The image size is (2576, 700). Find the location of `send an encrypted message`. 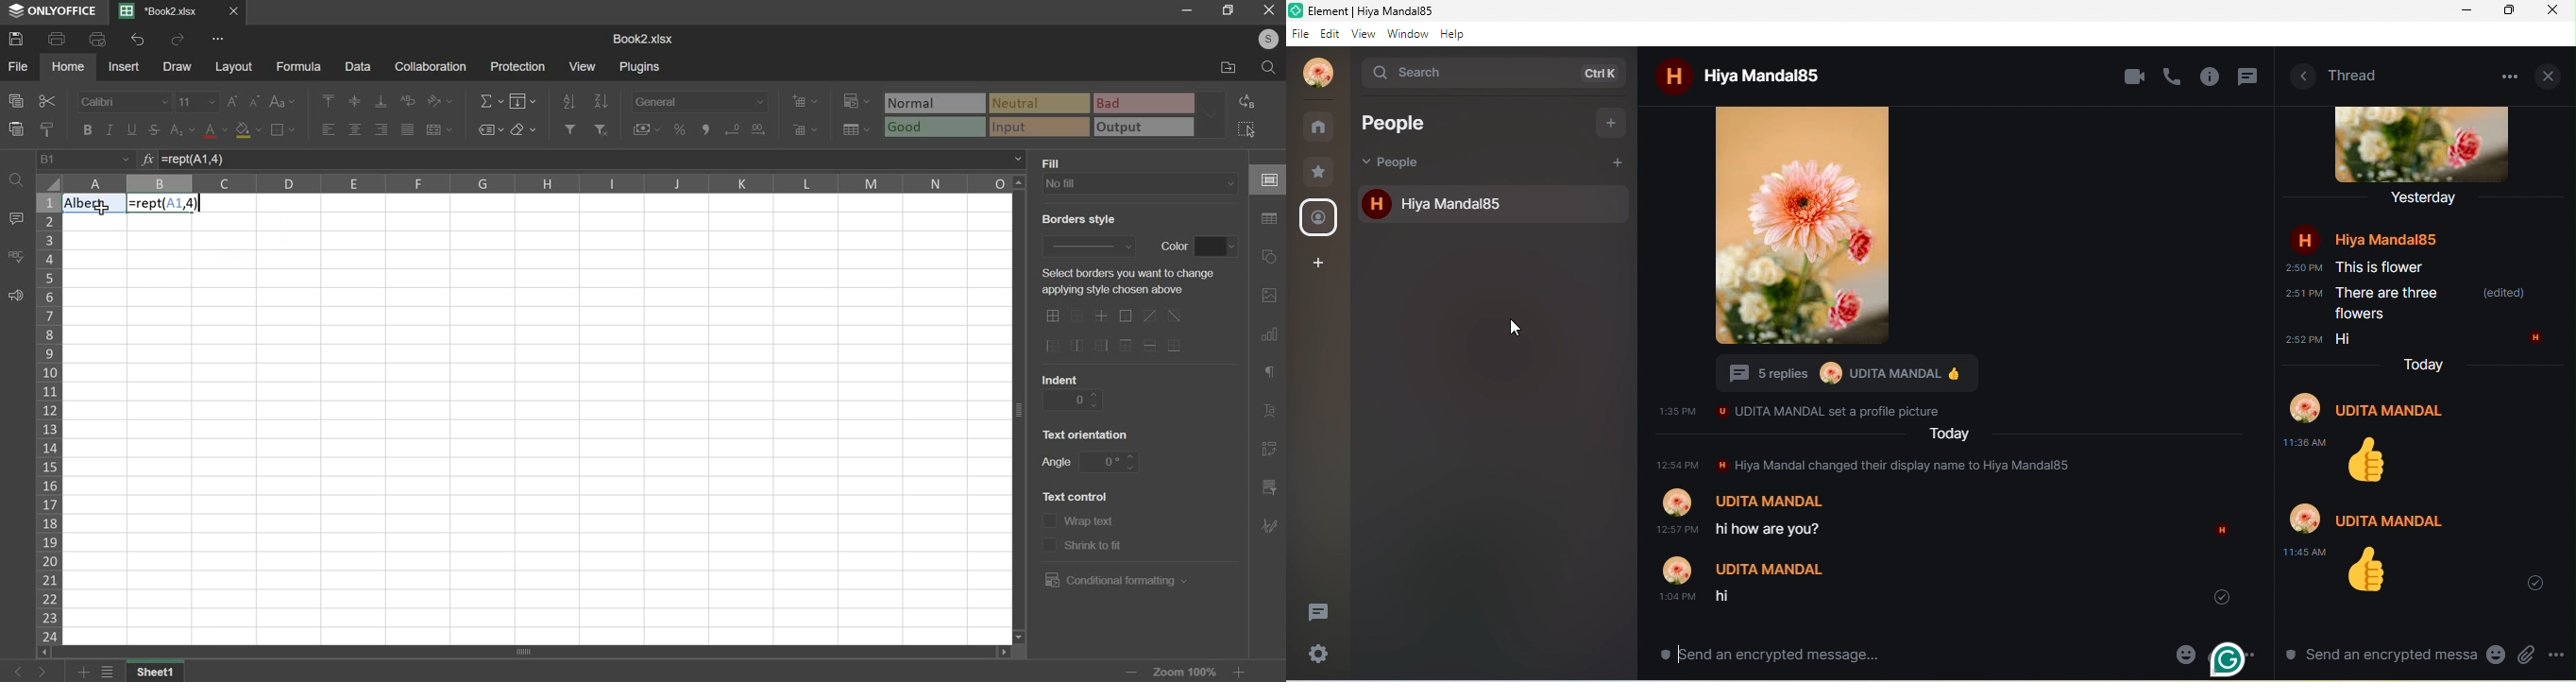

send an encrypted message is located at coordinates (1774, 654).